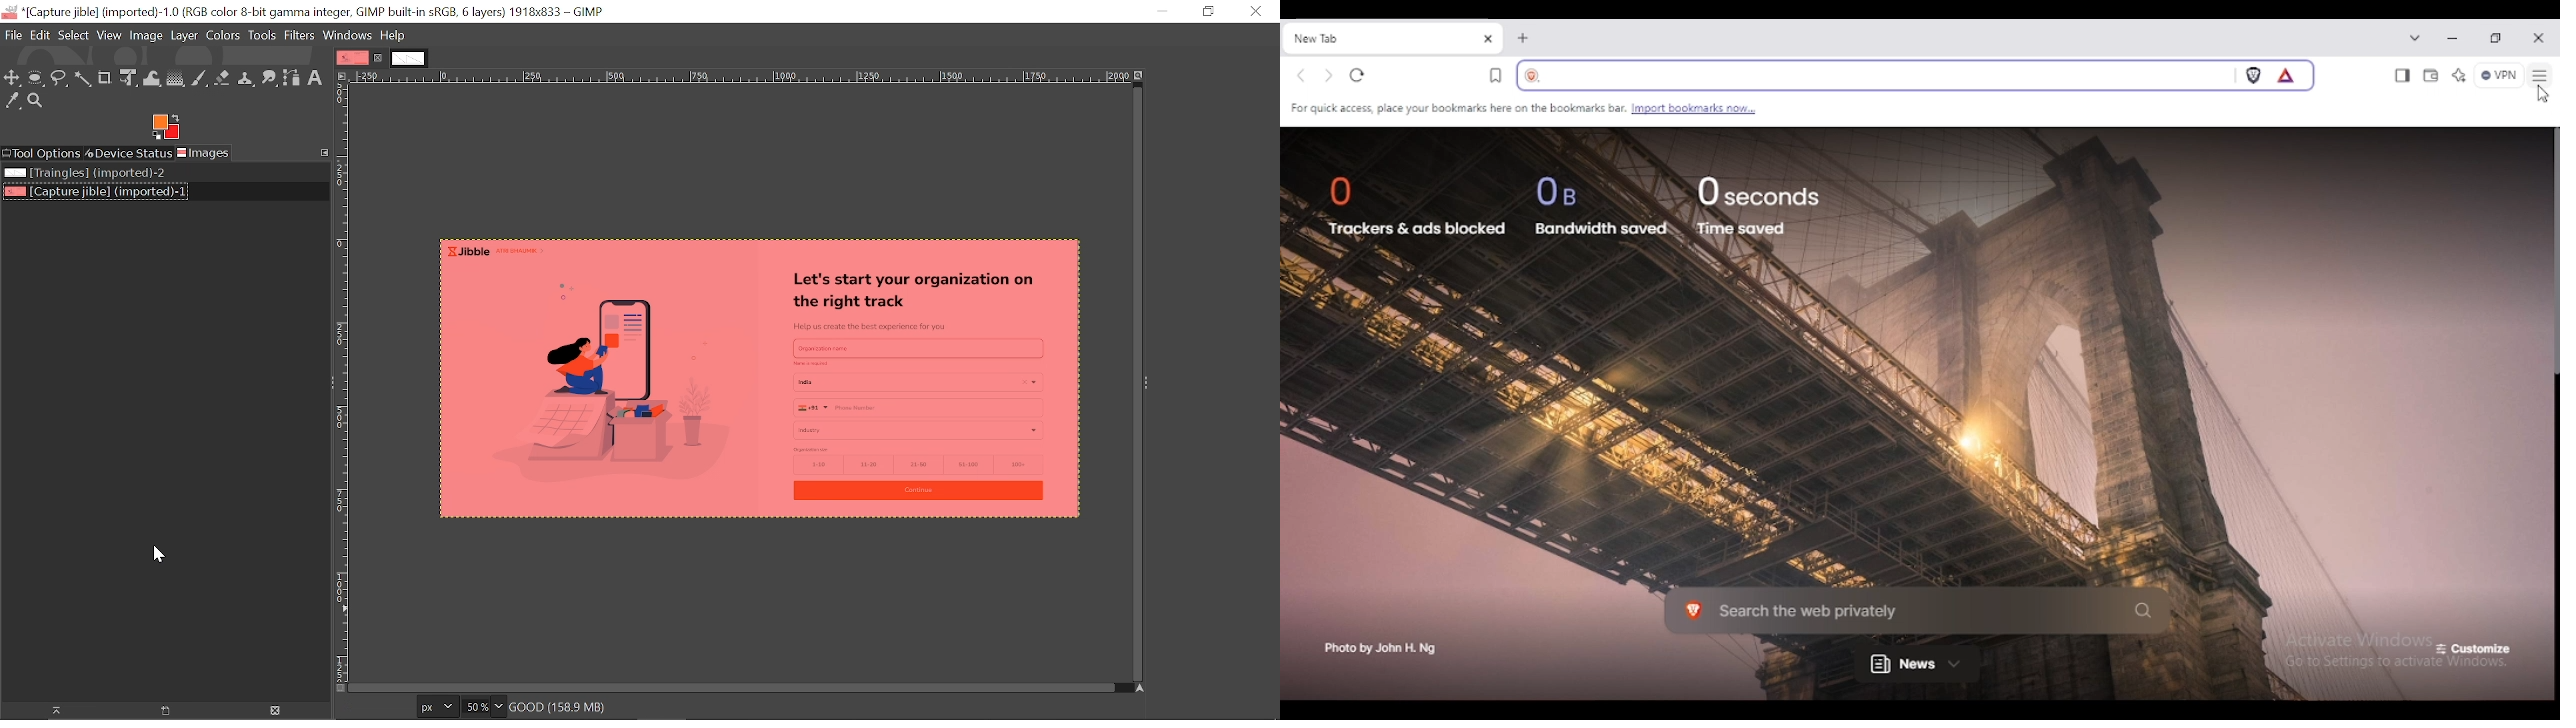  What do you see at coordinates (2415, 37) in the screenshot?
I see `search tabs` at bounding box center [2415, 37].